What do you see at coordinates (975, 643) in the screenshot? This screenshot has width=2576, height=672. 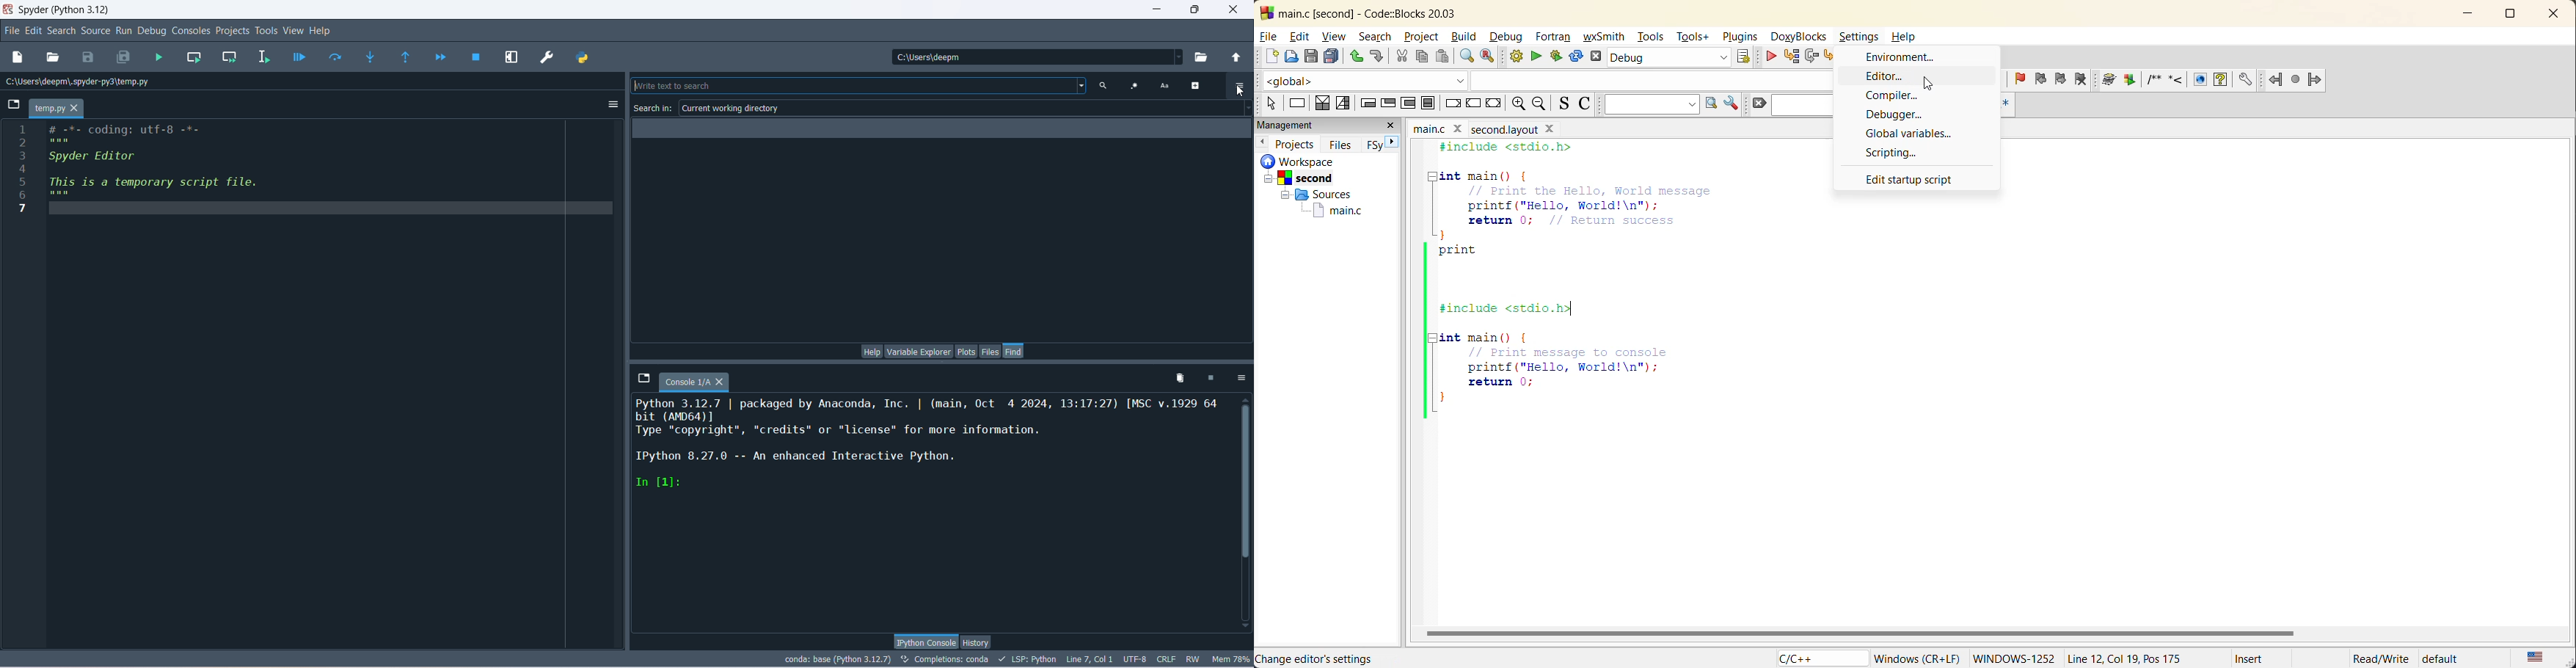 I see `history` at bounding box center [975, 643].